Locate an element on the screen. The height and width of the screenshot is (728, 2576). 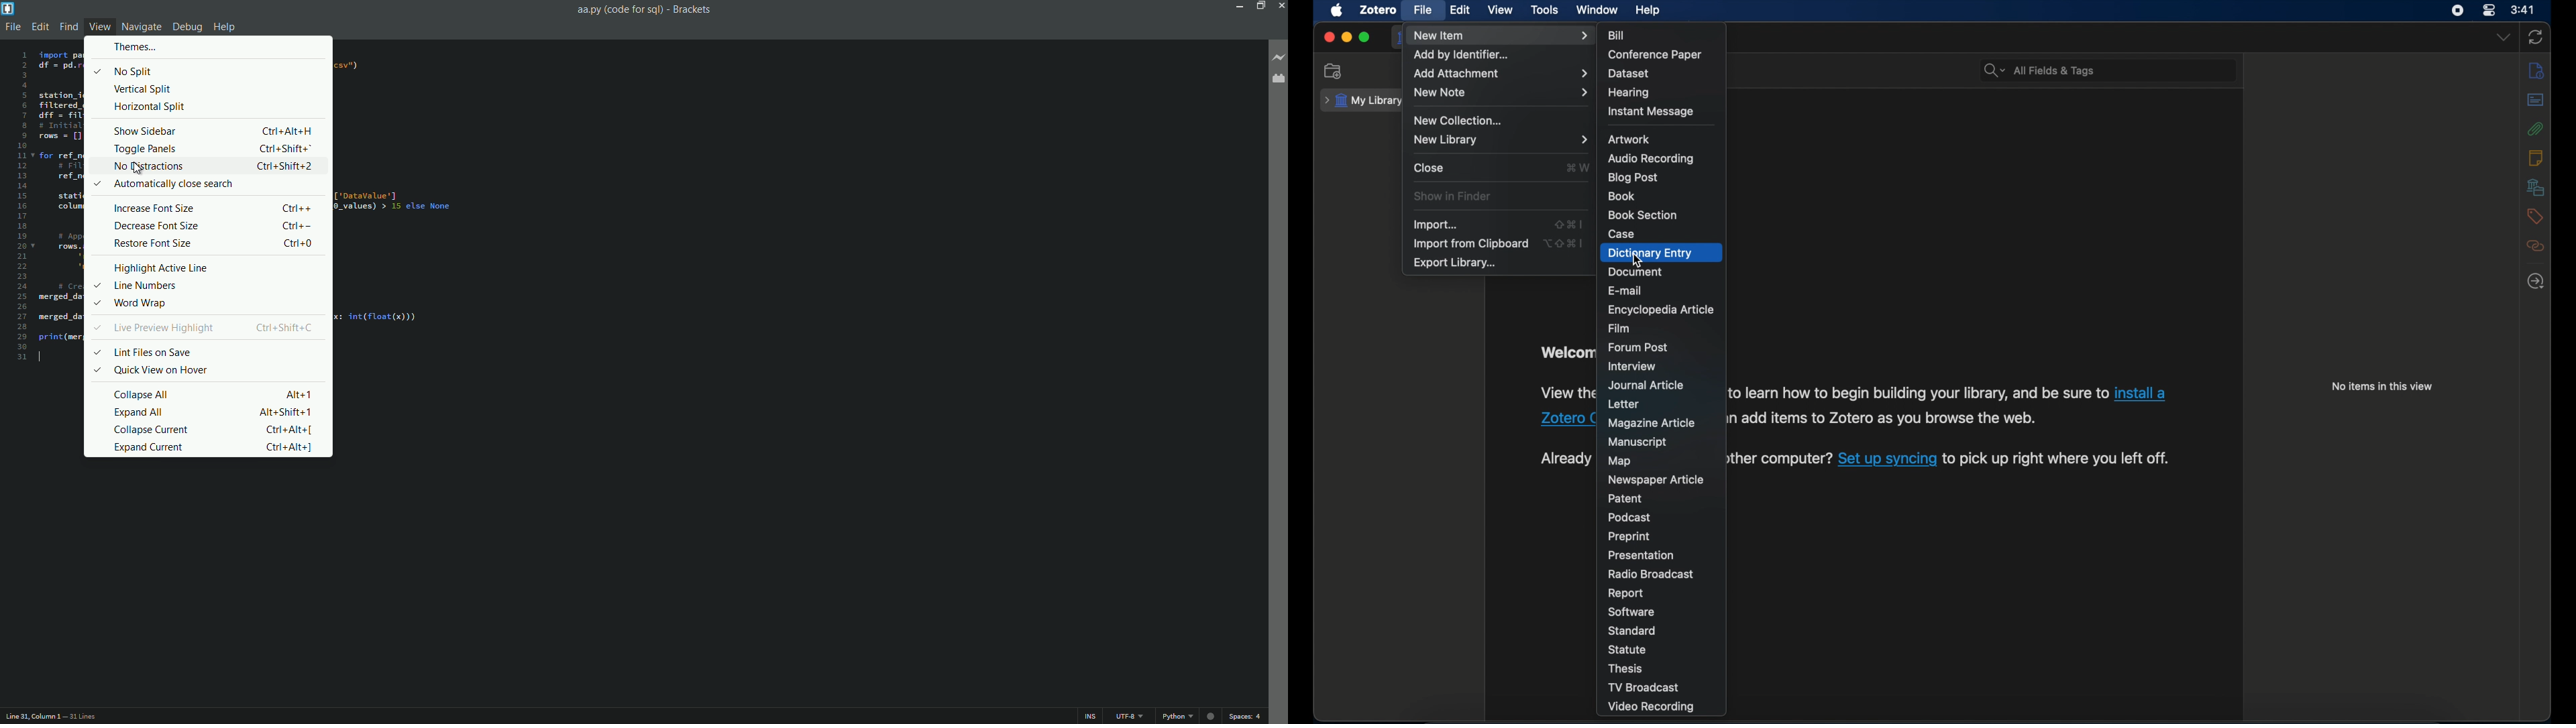
instant message is located at coordinates (1650, 112).